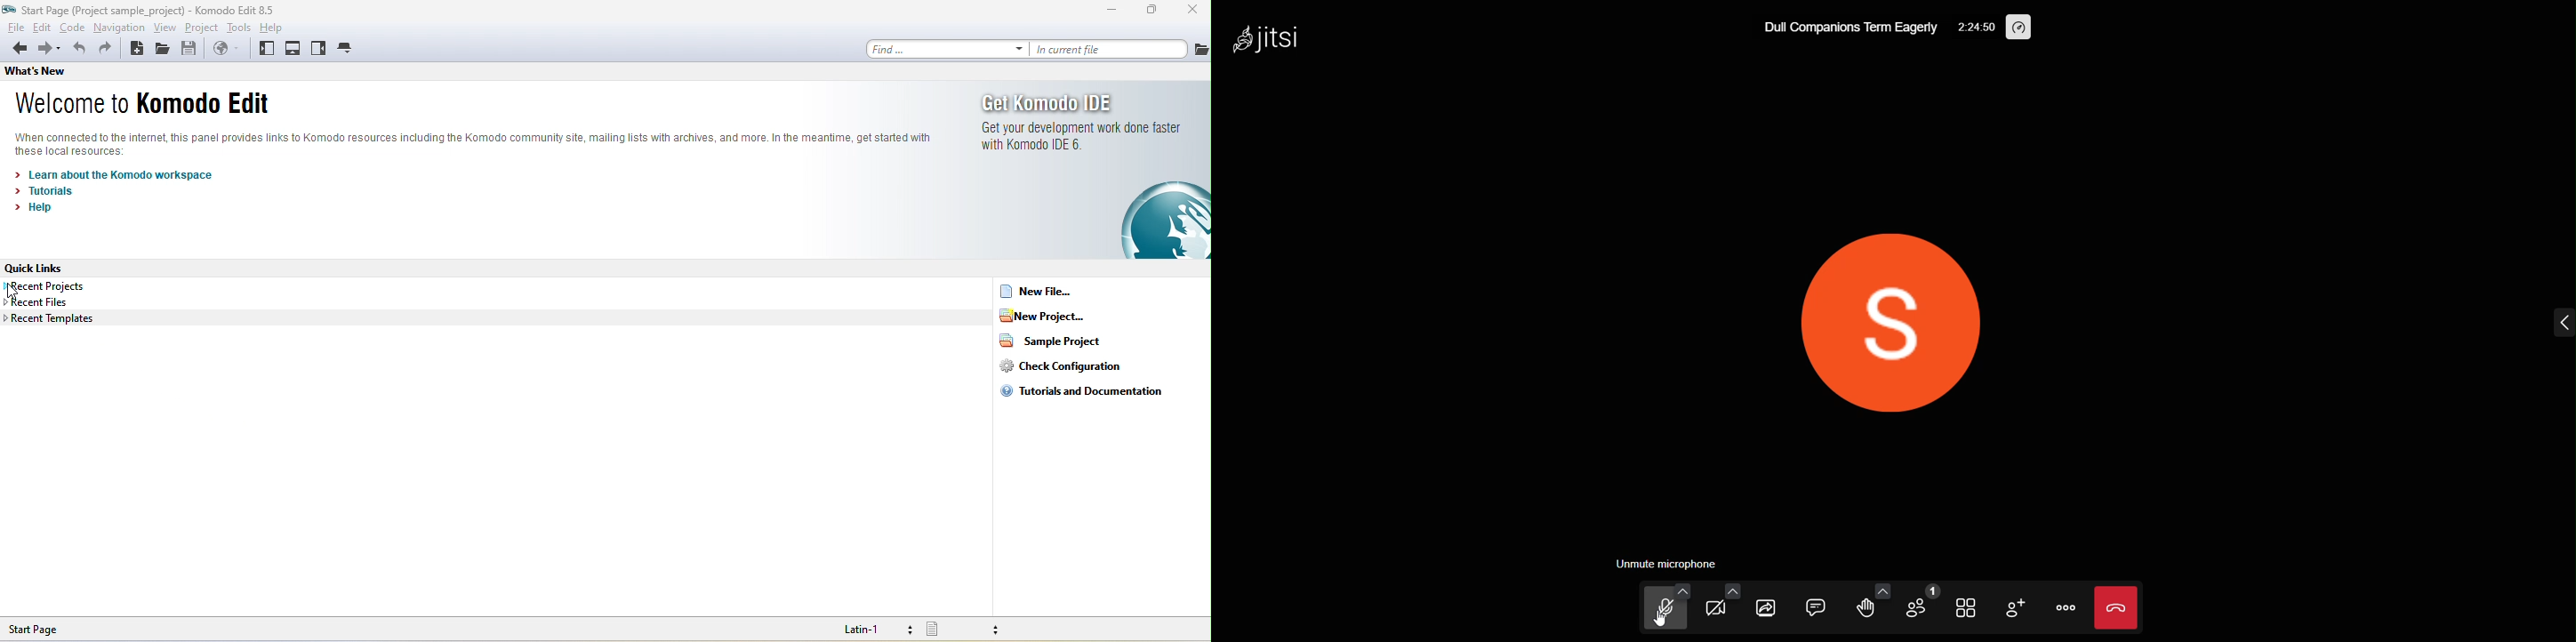 This screenshot has width=2576, height=644. What do you see at coordinates (48, 192) in the screenshot?
I see `tutorials` at bounding box center [48, 192].